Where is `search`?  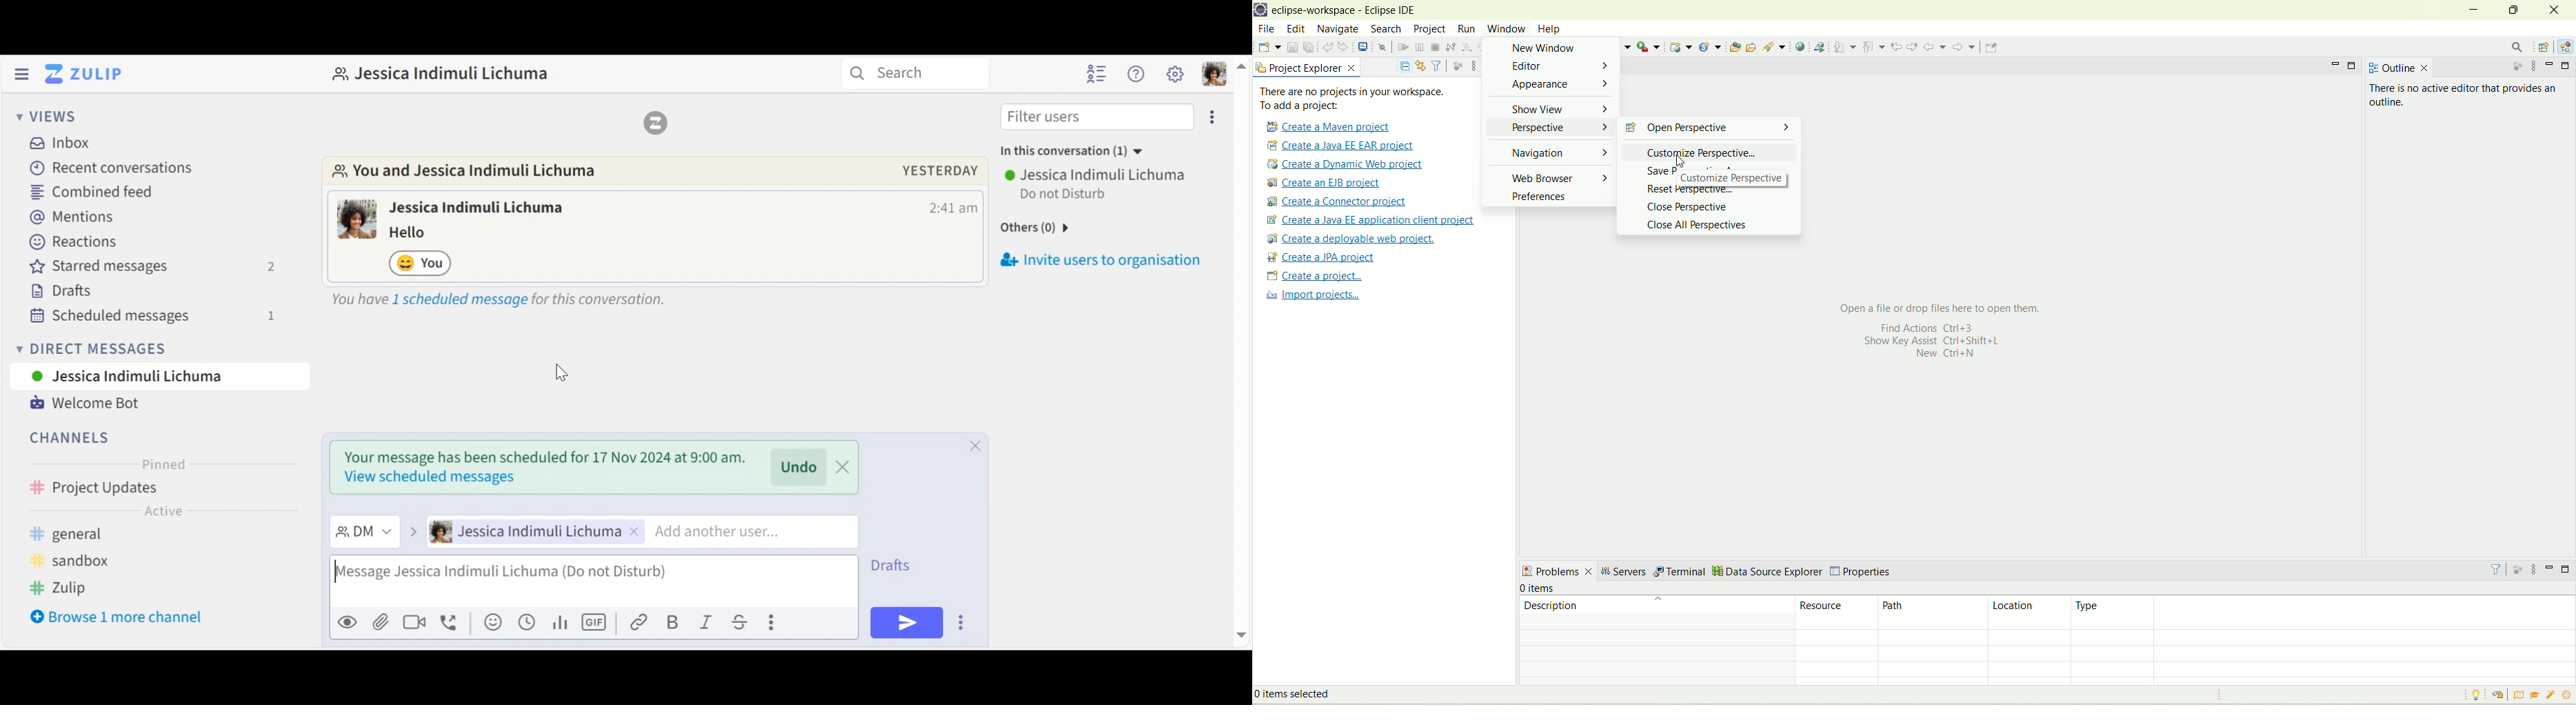 search is located at coordinates (2519, 48).